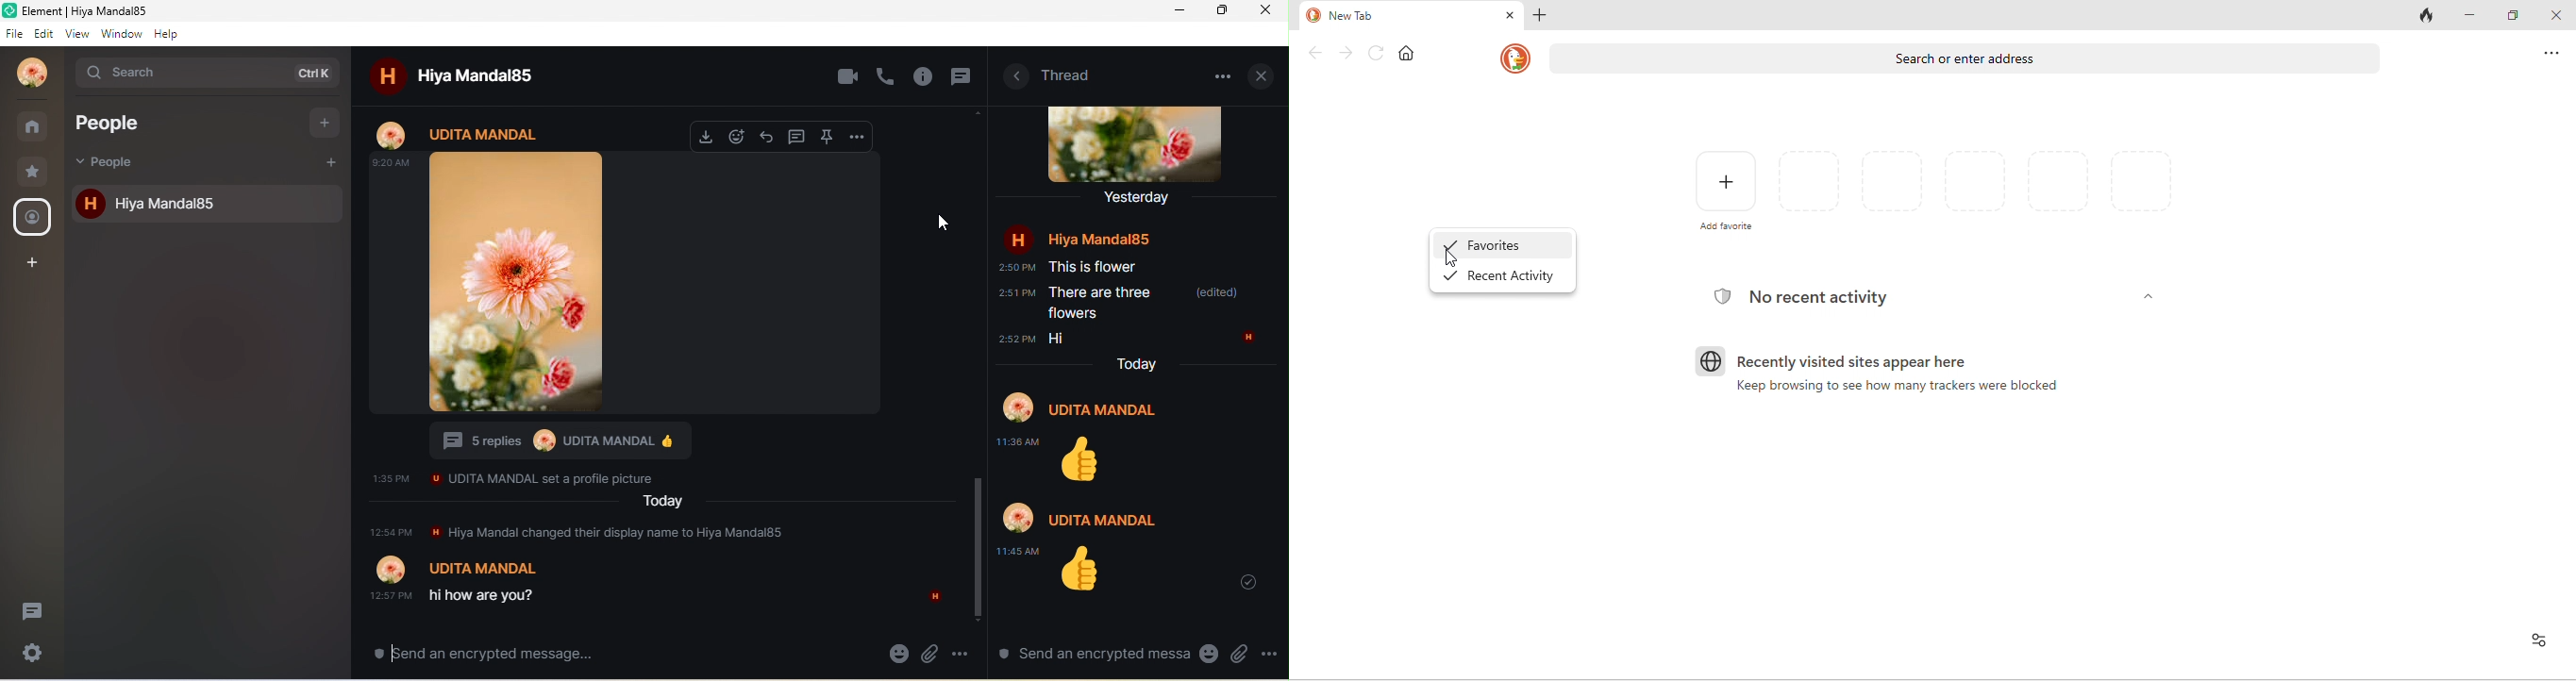  I want to click on Today, so click(665, 501).